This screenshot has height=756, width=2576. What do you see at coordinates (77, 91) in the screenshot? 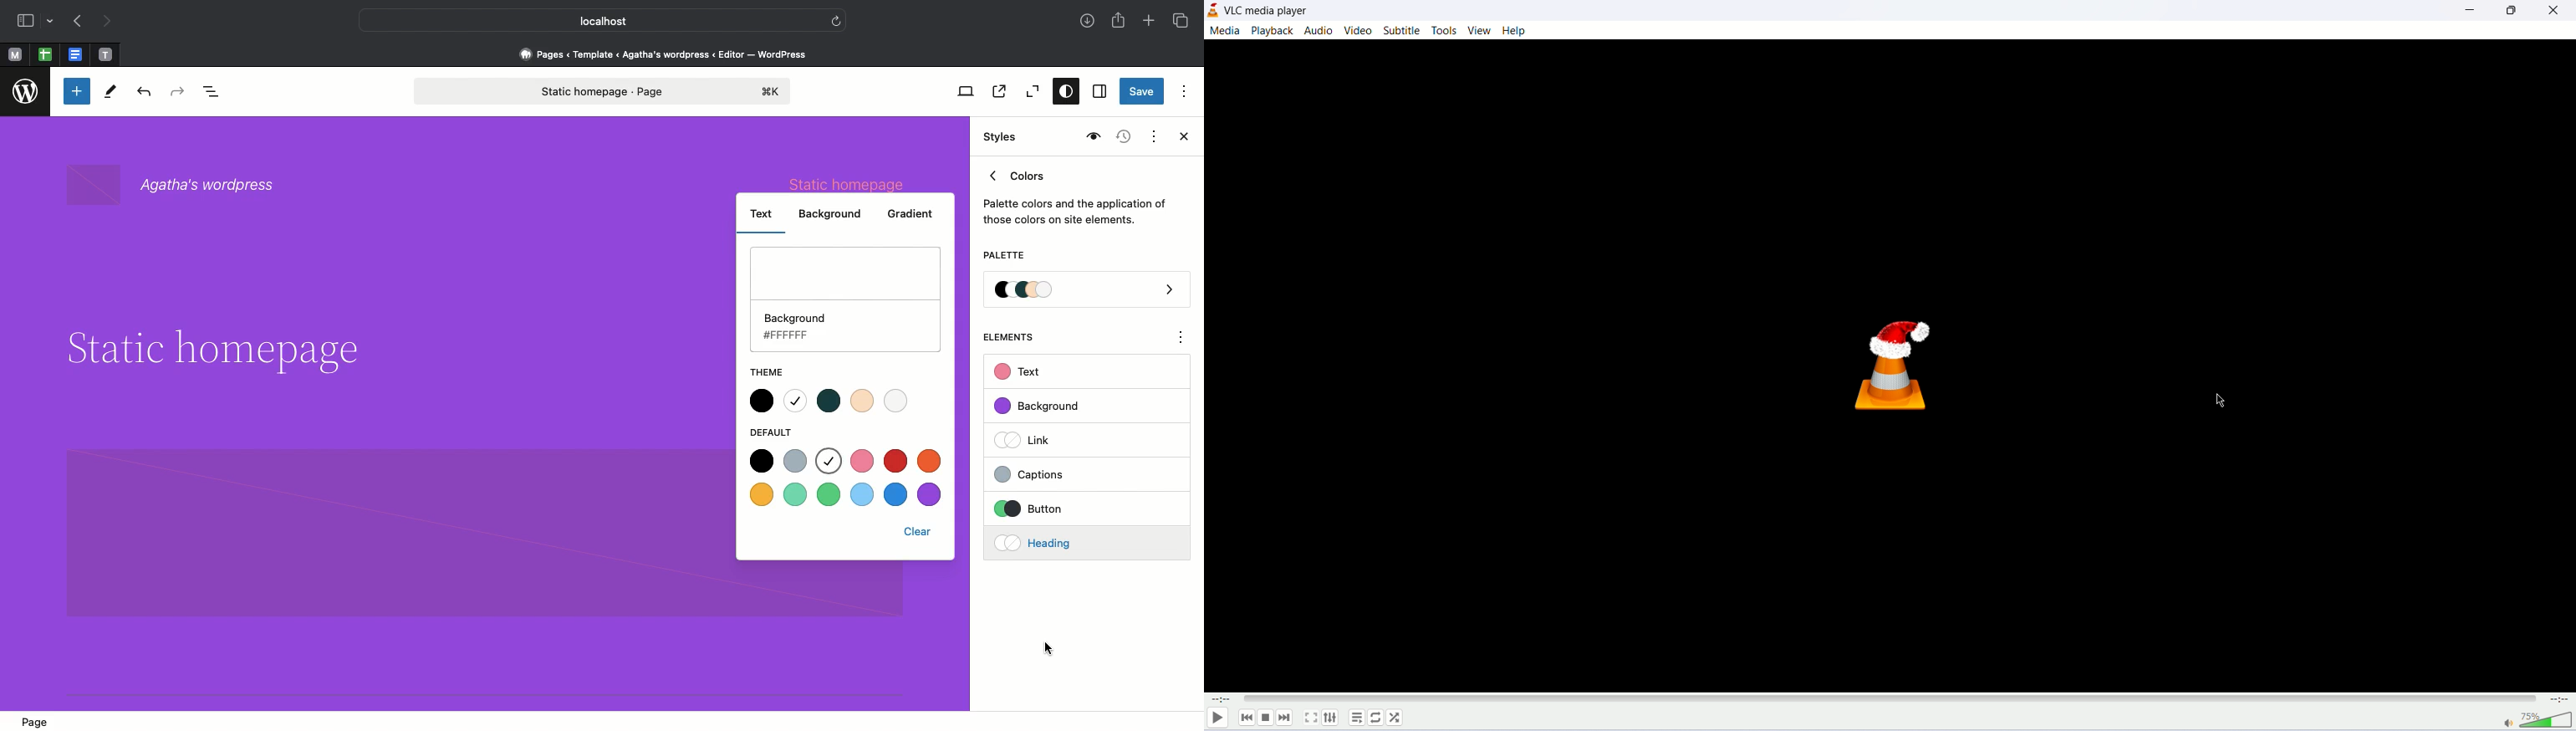
I see `Toggle blocker` at bounding box center [77, 91].